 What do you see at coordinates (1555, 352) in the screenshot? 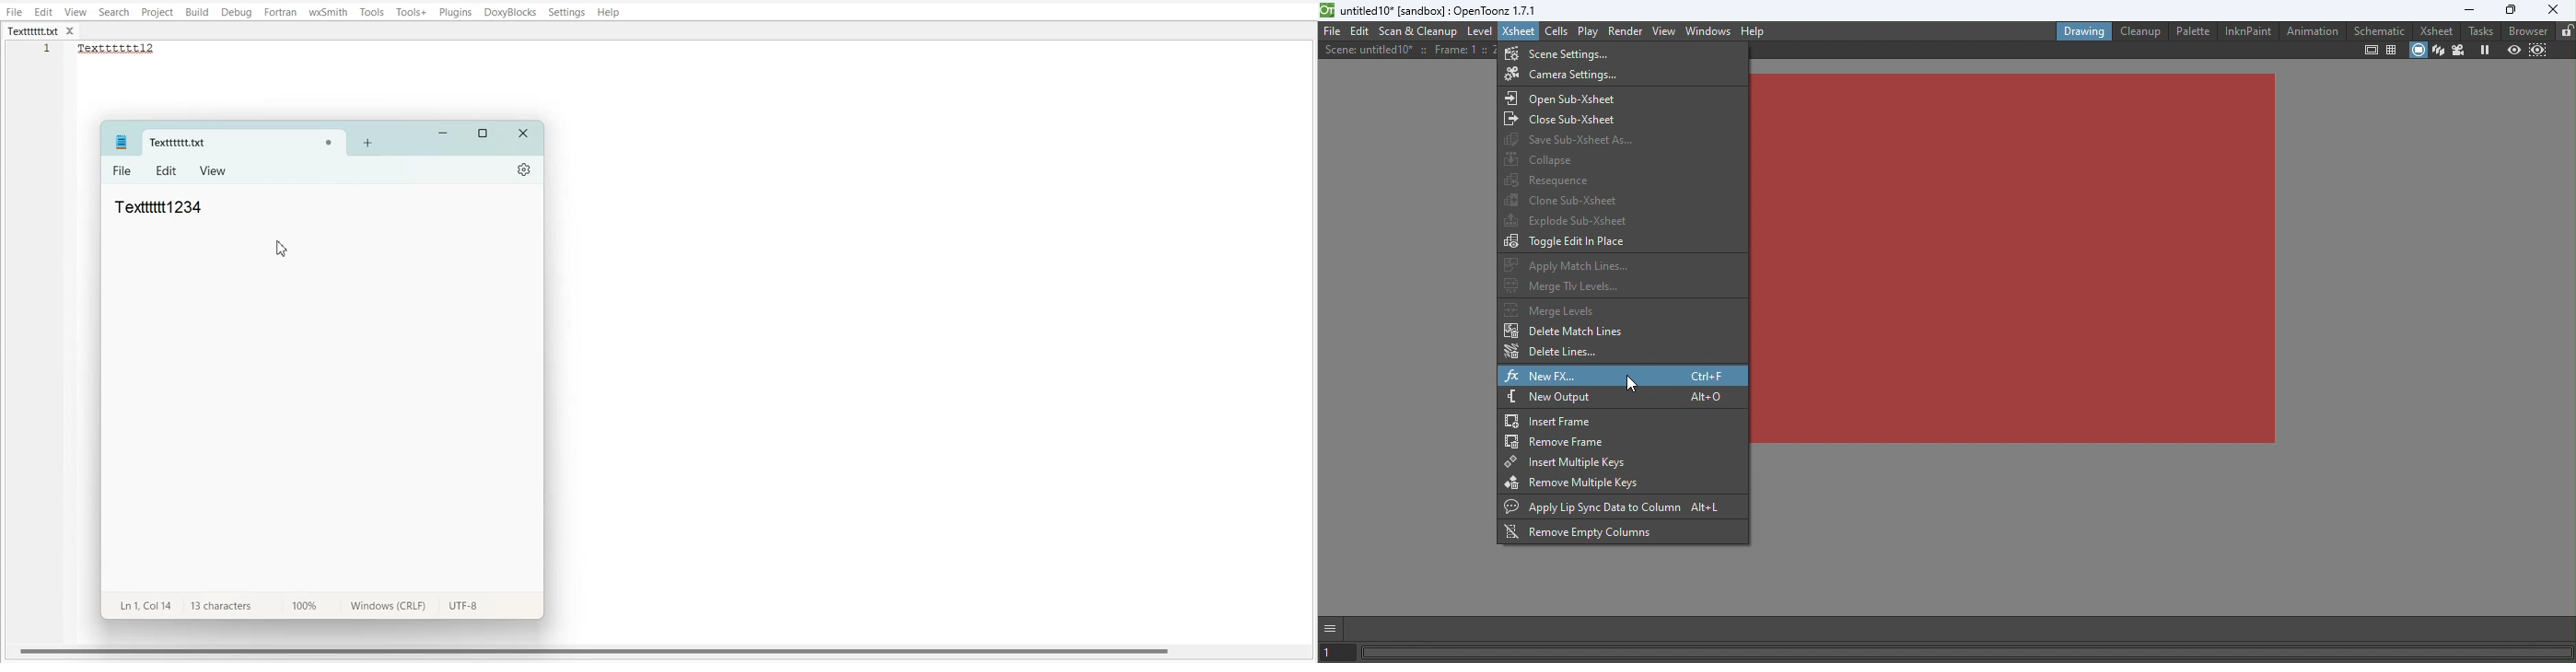
I see `Delete lines` at bounding box center [1555, 352].